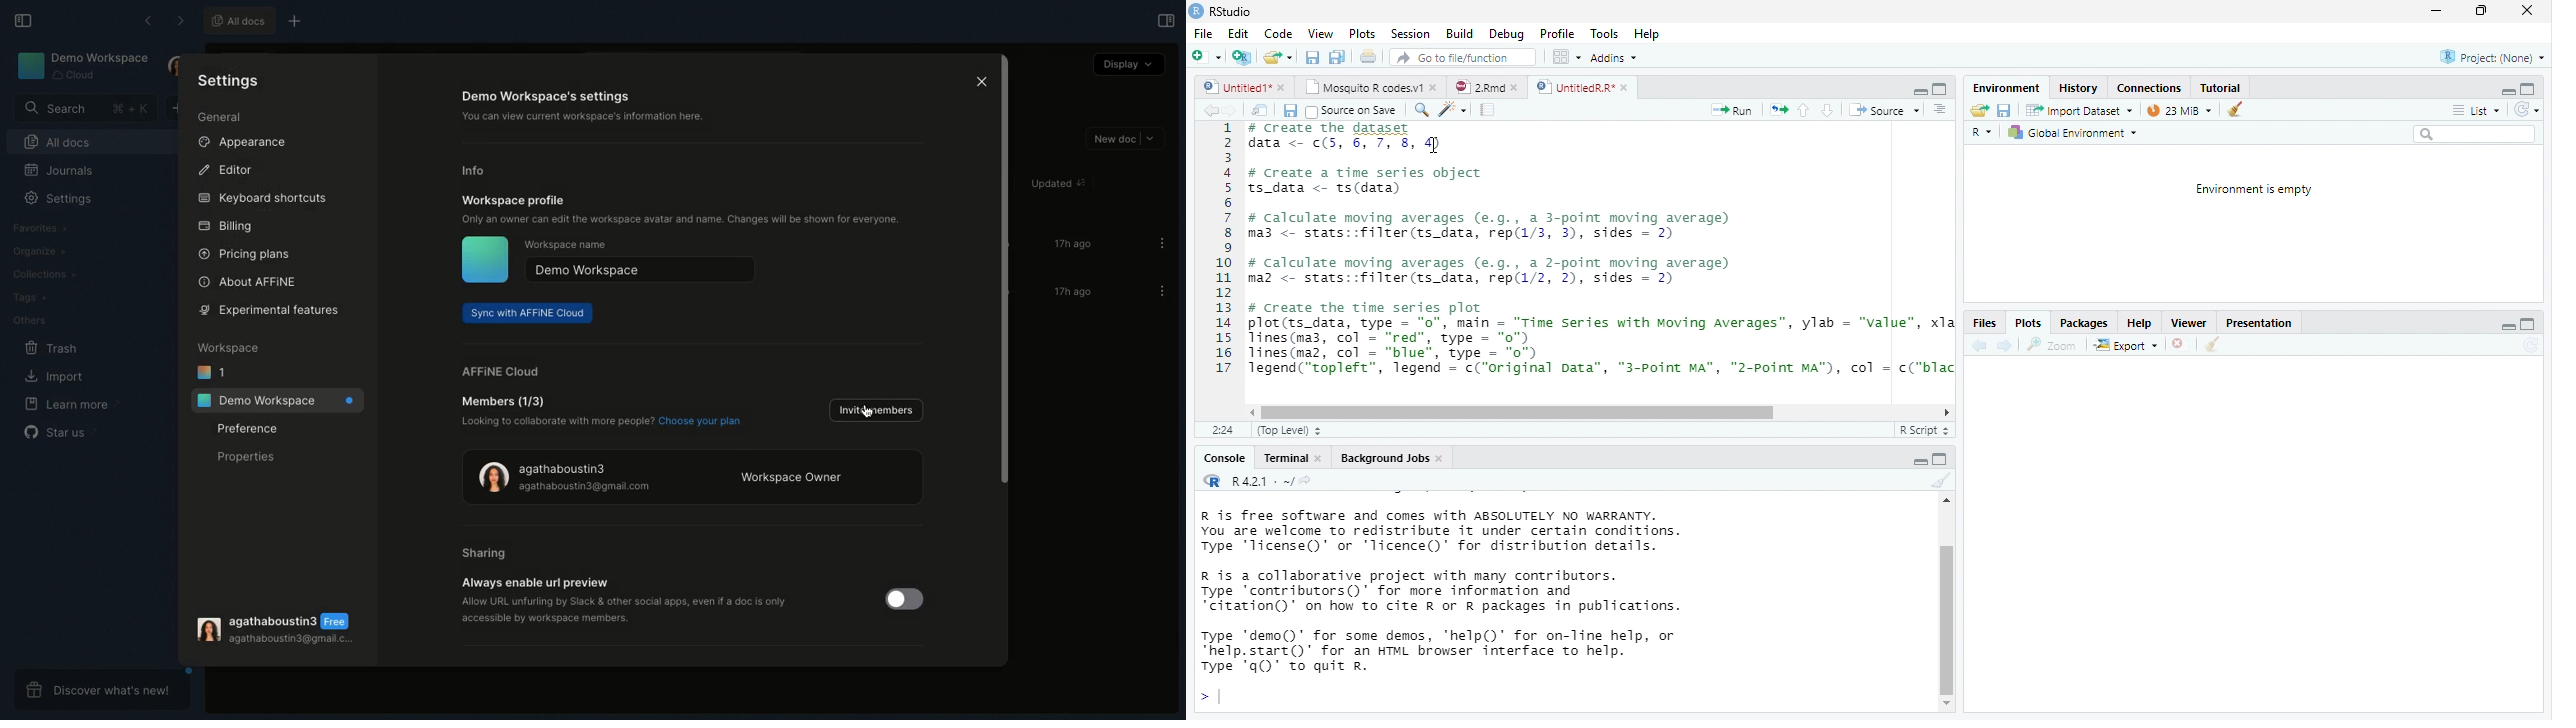 This screenshot has width=2576, height=728. What do you see at coordinates (2181, 346) in the screenshot?
I see `close` at bounding box center [2181, 346].